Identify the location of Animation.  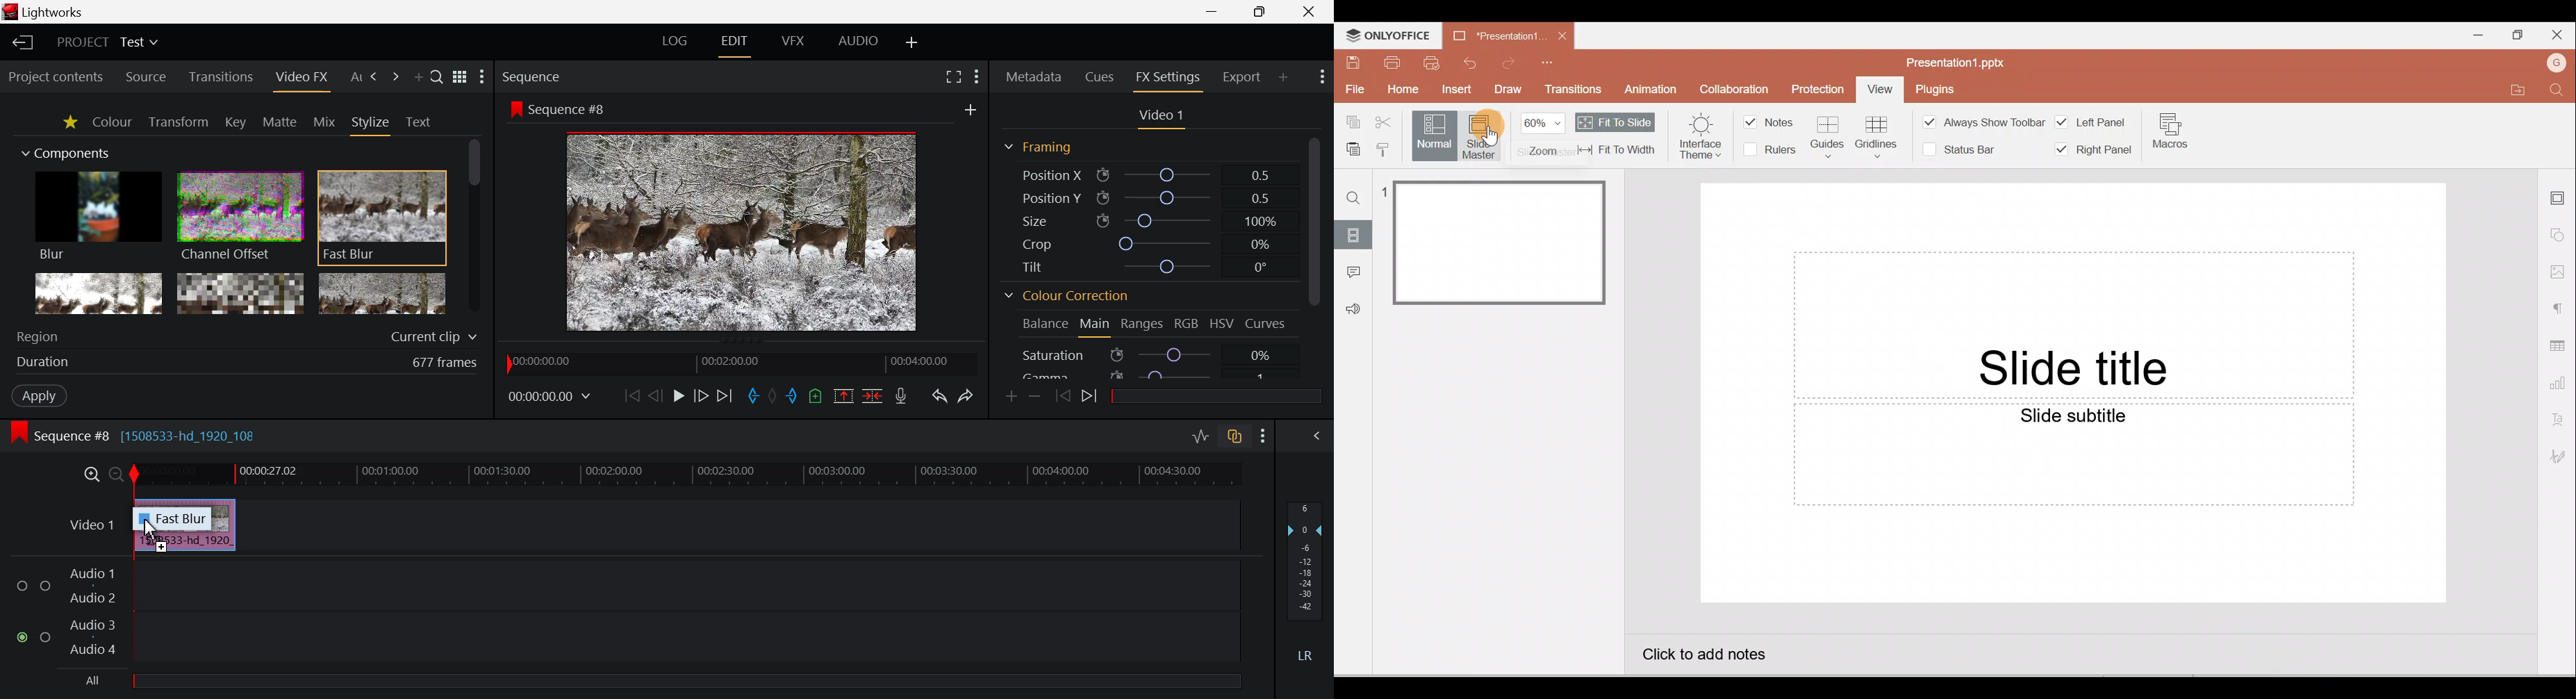
(1648, 89).